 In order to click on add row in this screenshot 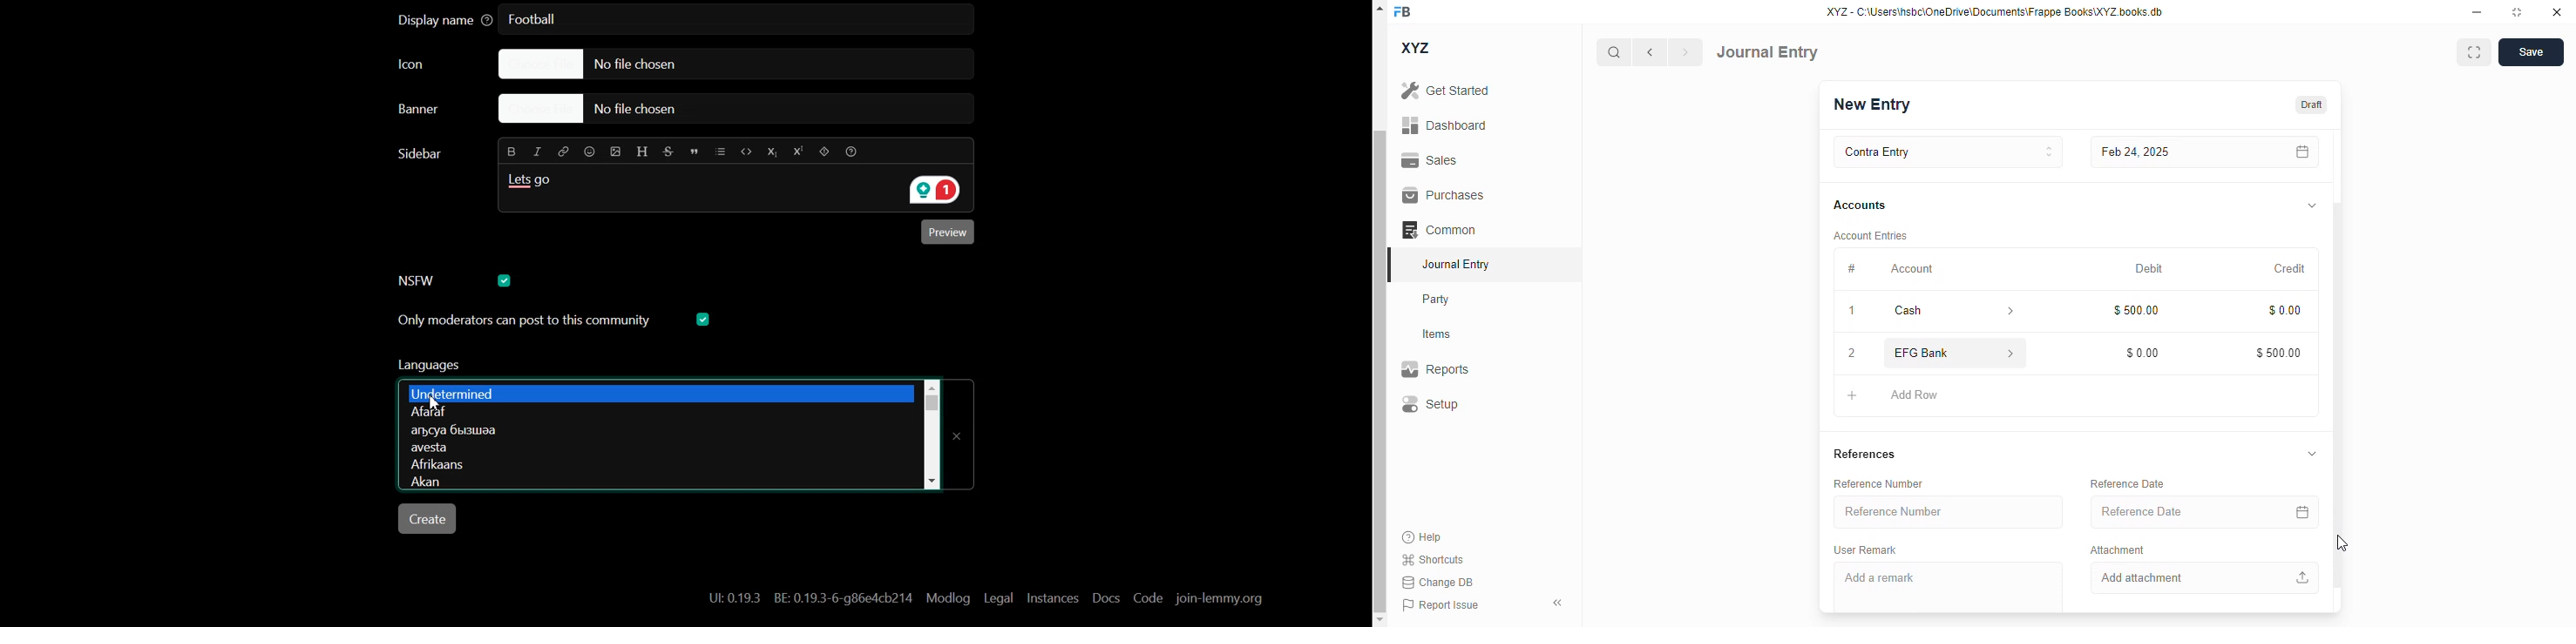, I will do `click(1913, 395)`.